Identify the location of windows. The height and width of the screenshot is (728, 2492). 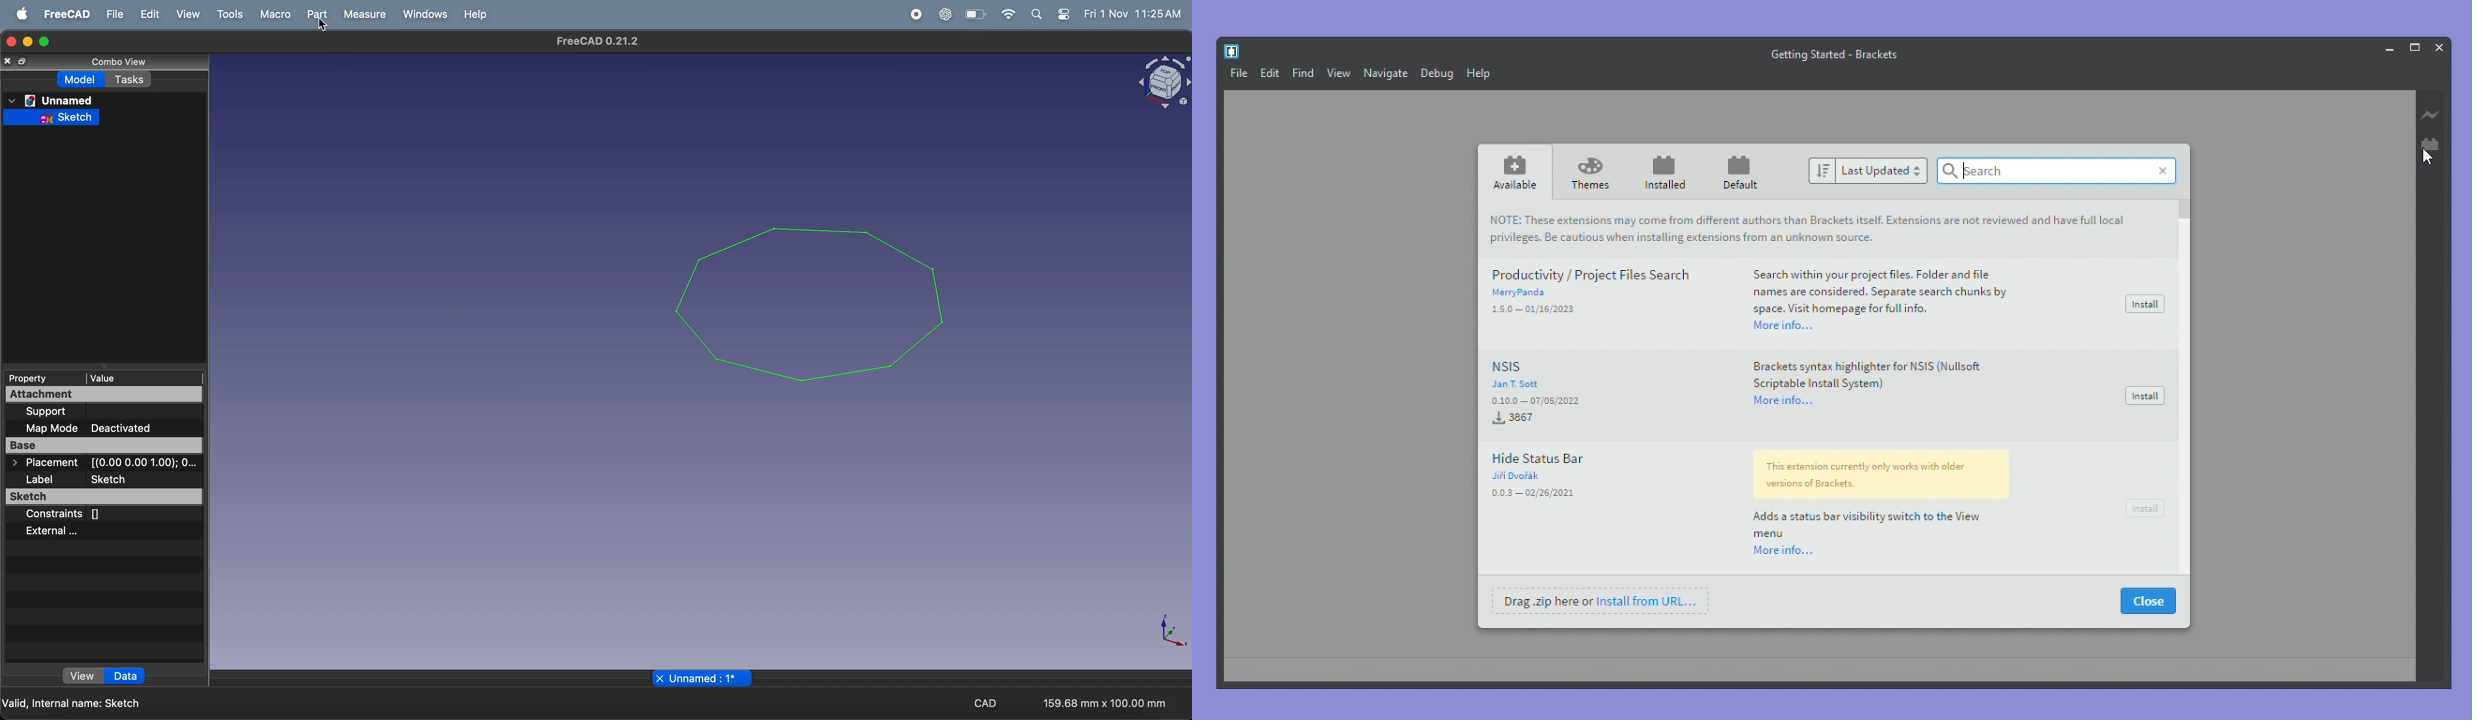
(423, 15).